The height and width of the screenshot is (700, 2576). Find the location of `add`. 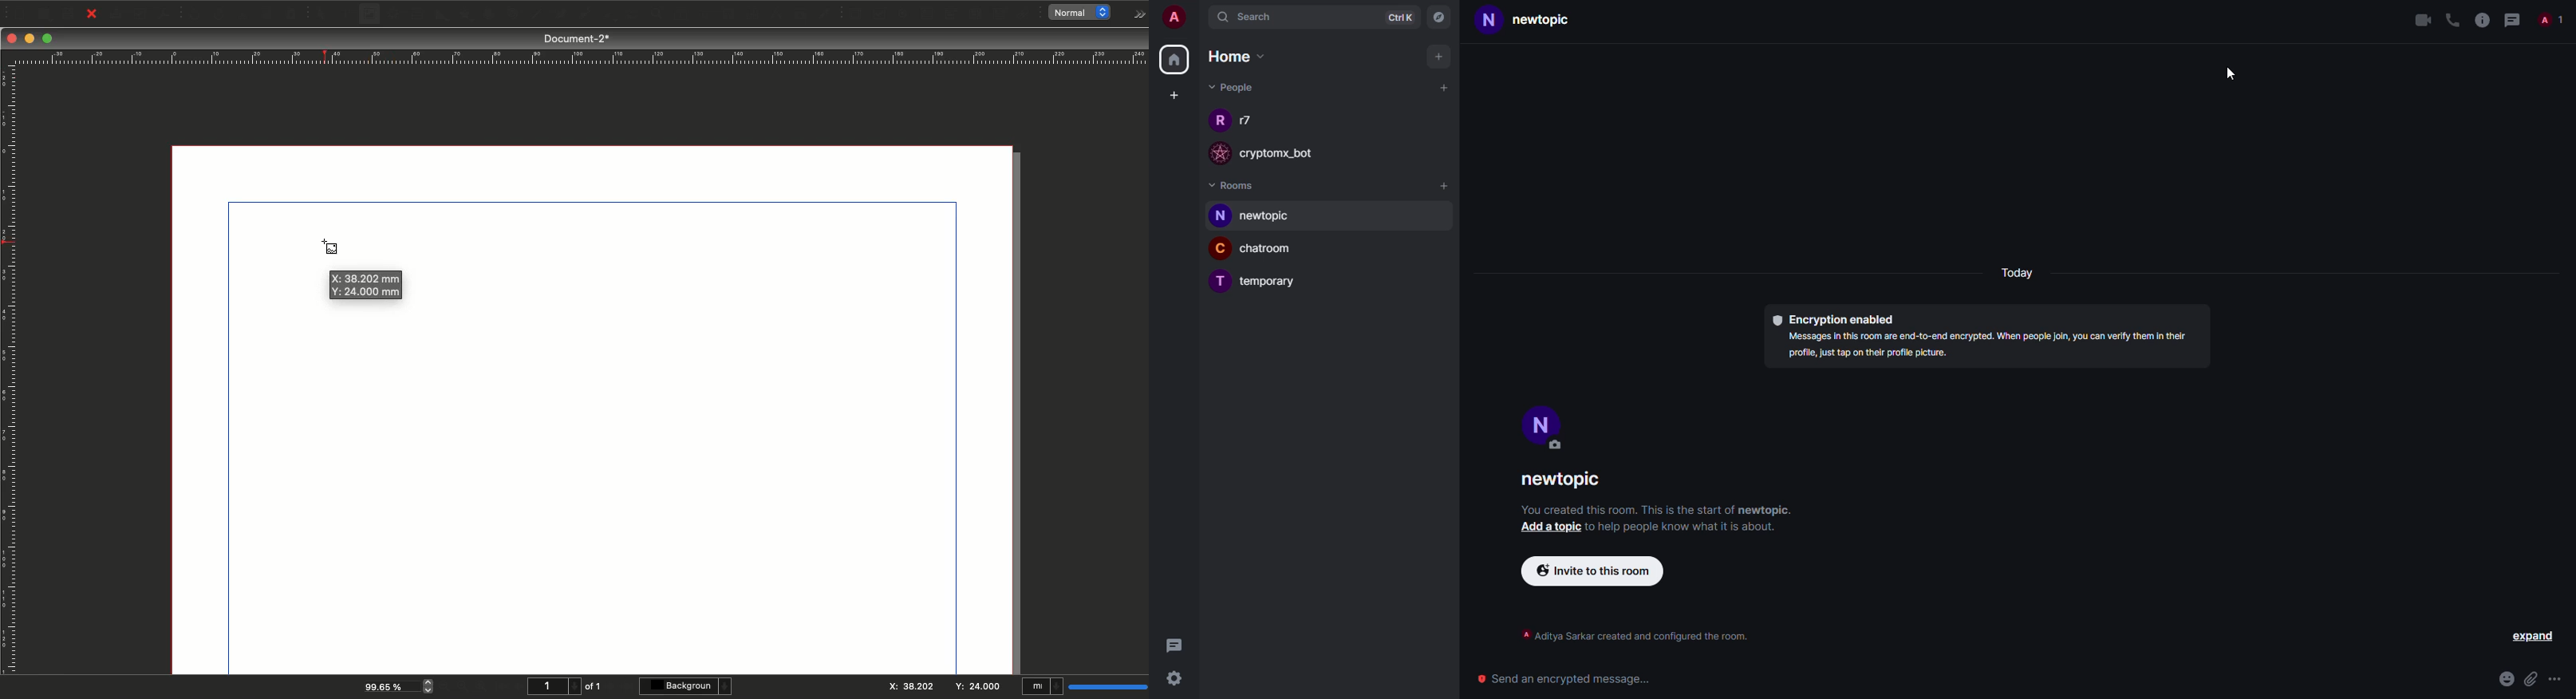

add is located at coordinates (1445, 187).